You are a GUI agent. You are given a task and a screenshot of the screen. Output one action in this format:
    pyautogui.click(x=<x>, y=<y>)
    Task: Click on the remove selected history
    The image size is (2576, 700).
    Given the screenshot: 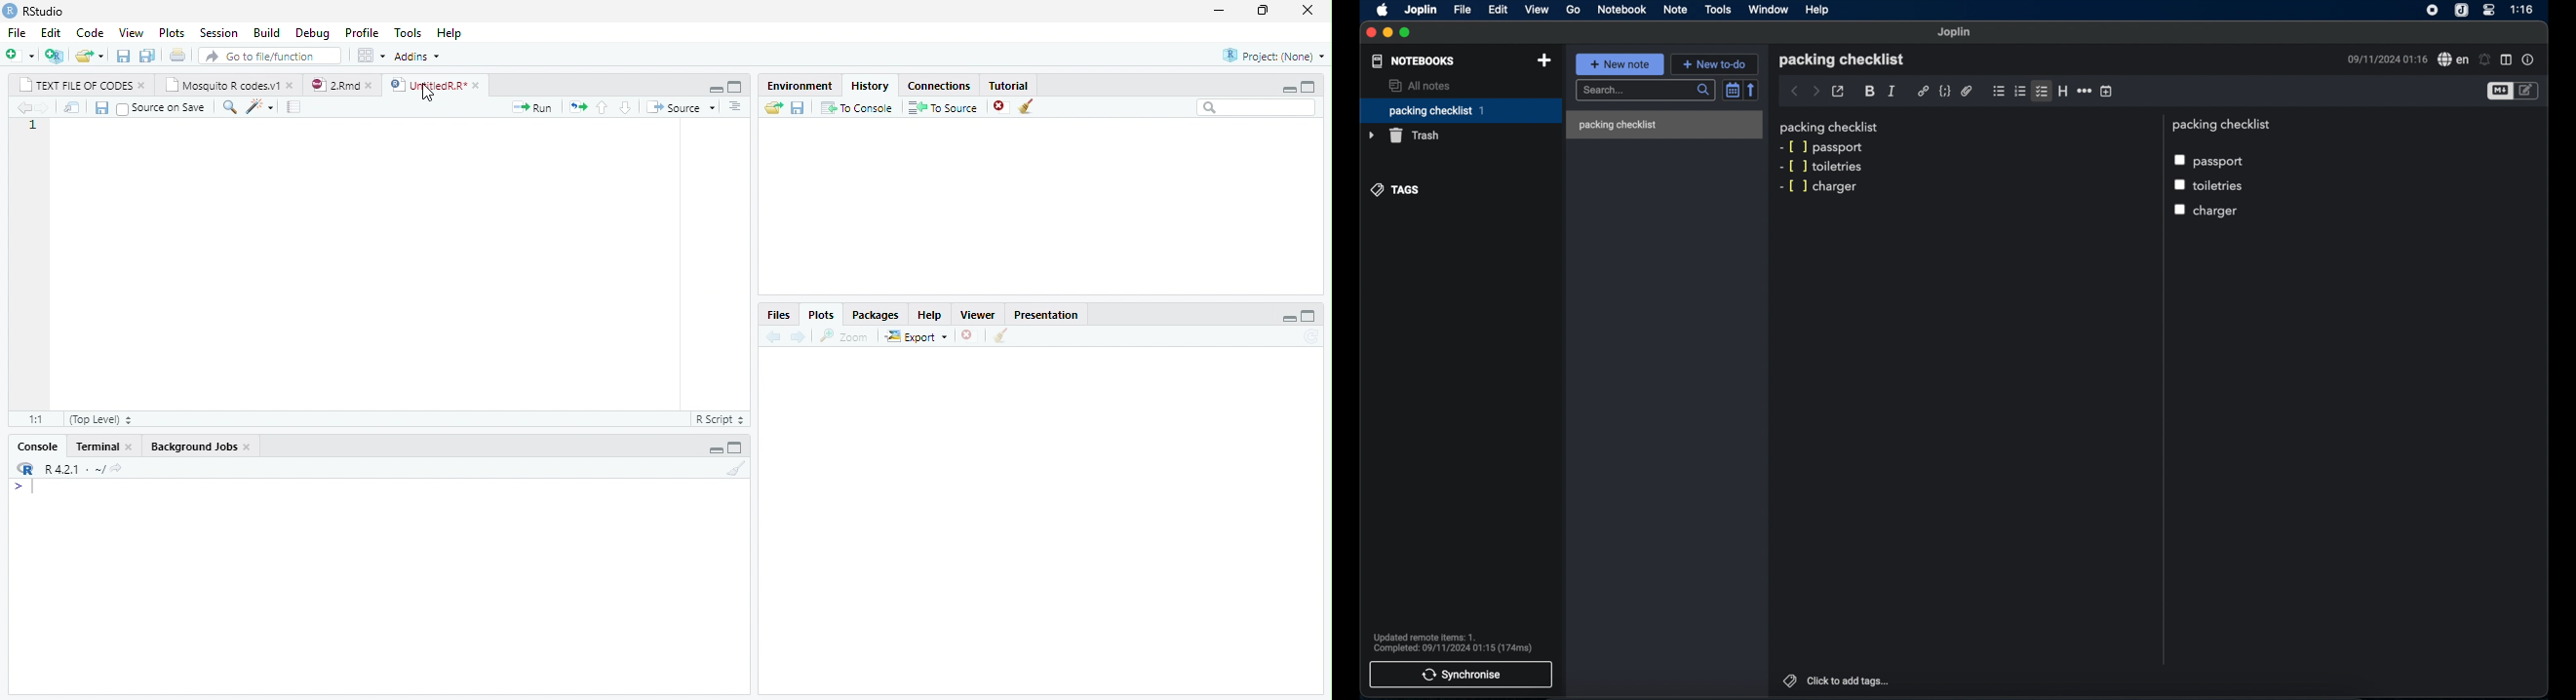 What is the action you would take?
    pyautogui.click(x=995, y=107)
    